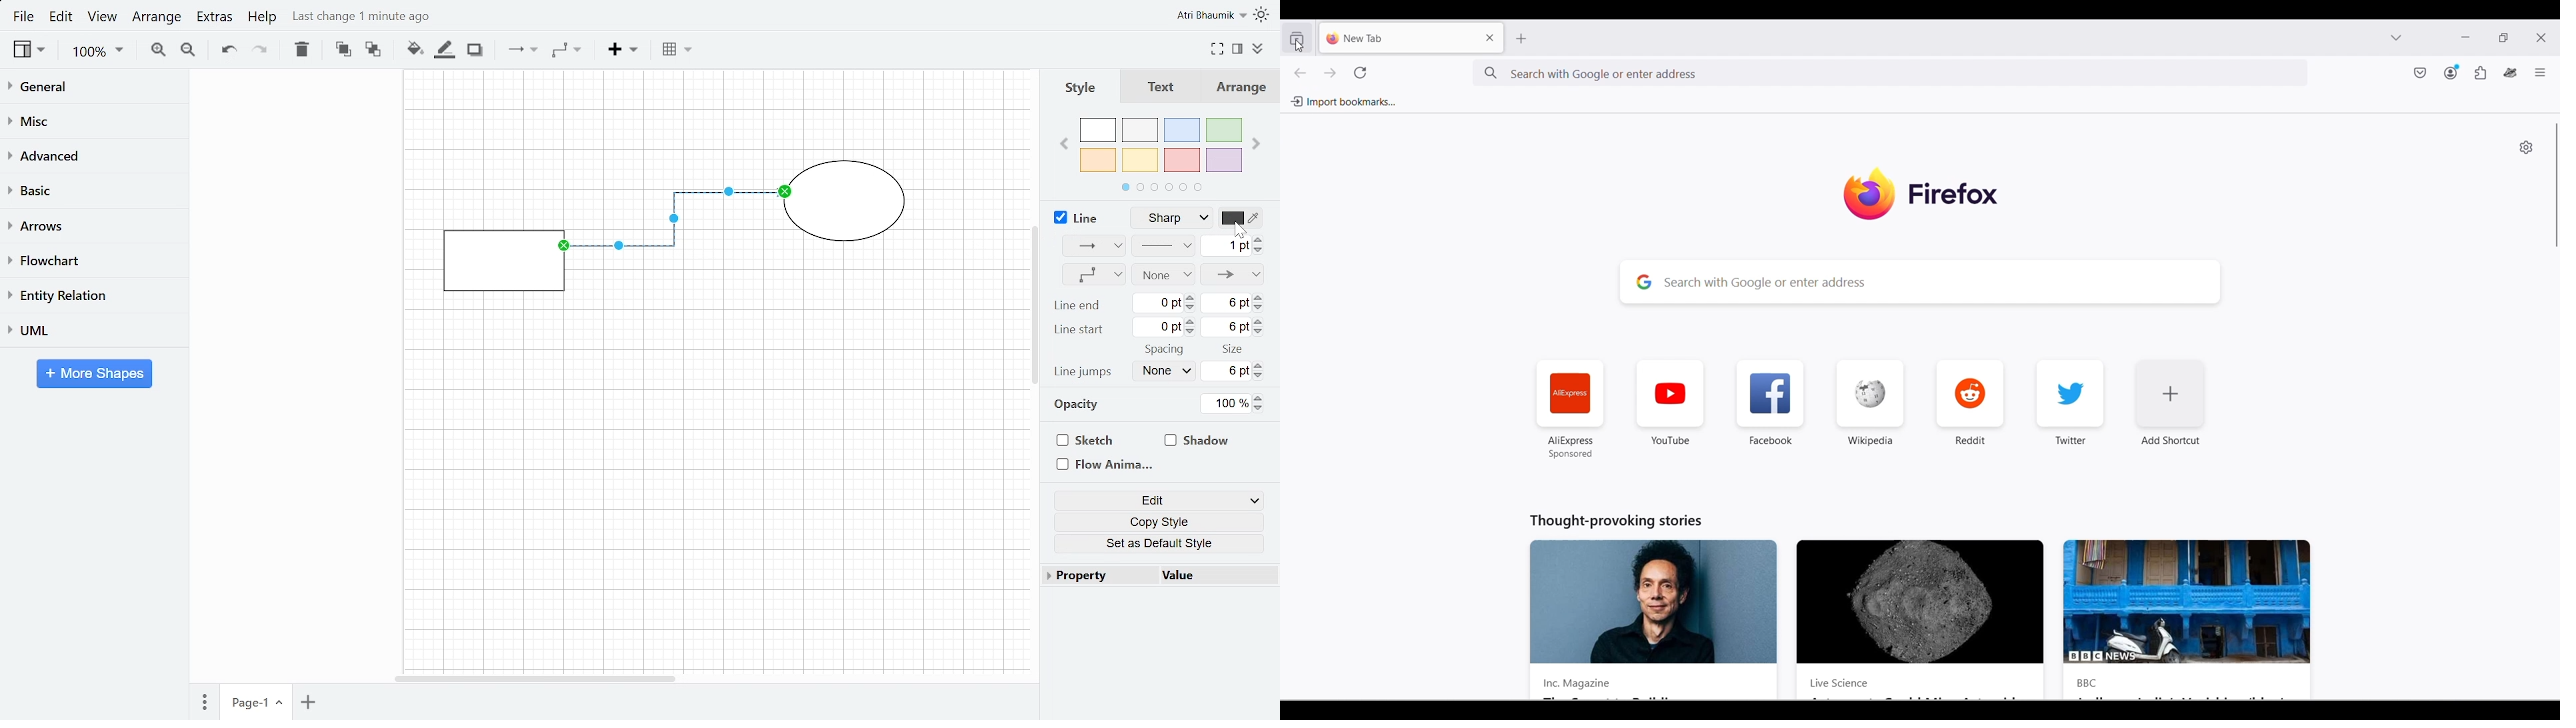 The image size is (2576, 728). What do you see at coordinates (1261, 308) in the screenshot?
I see `Decrease line end size` at bounding box center [1261, 308].